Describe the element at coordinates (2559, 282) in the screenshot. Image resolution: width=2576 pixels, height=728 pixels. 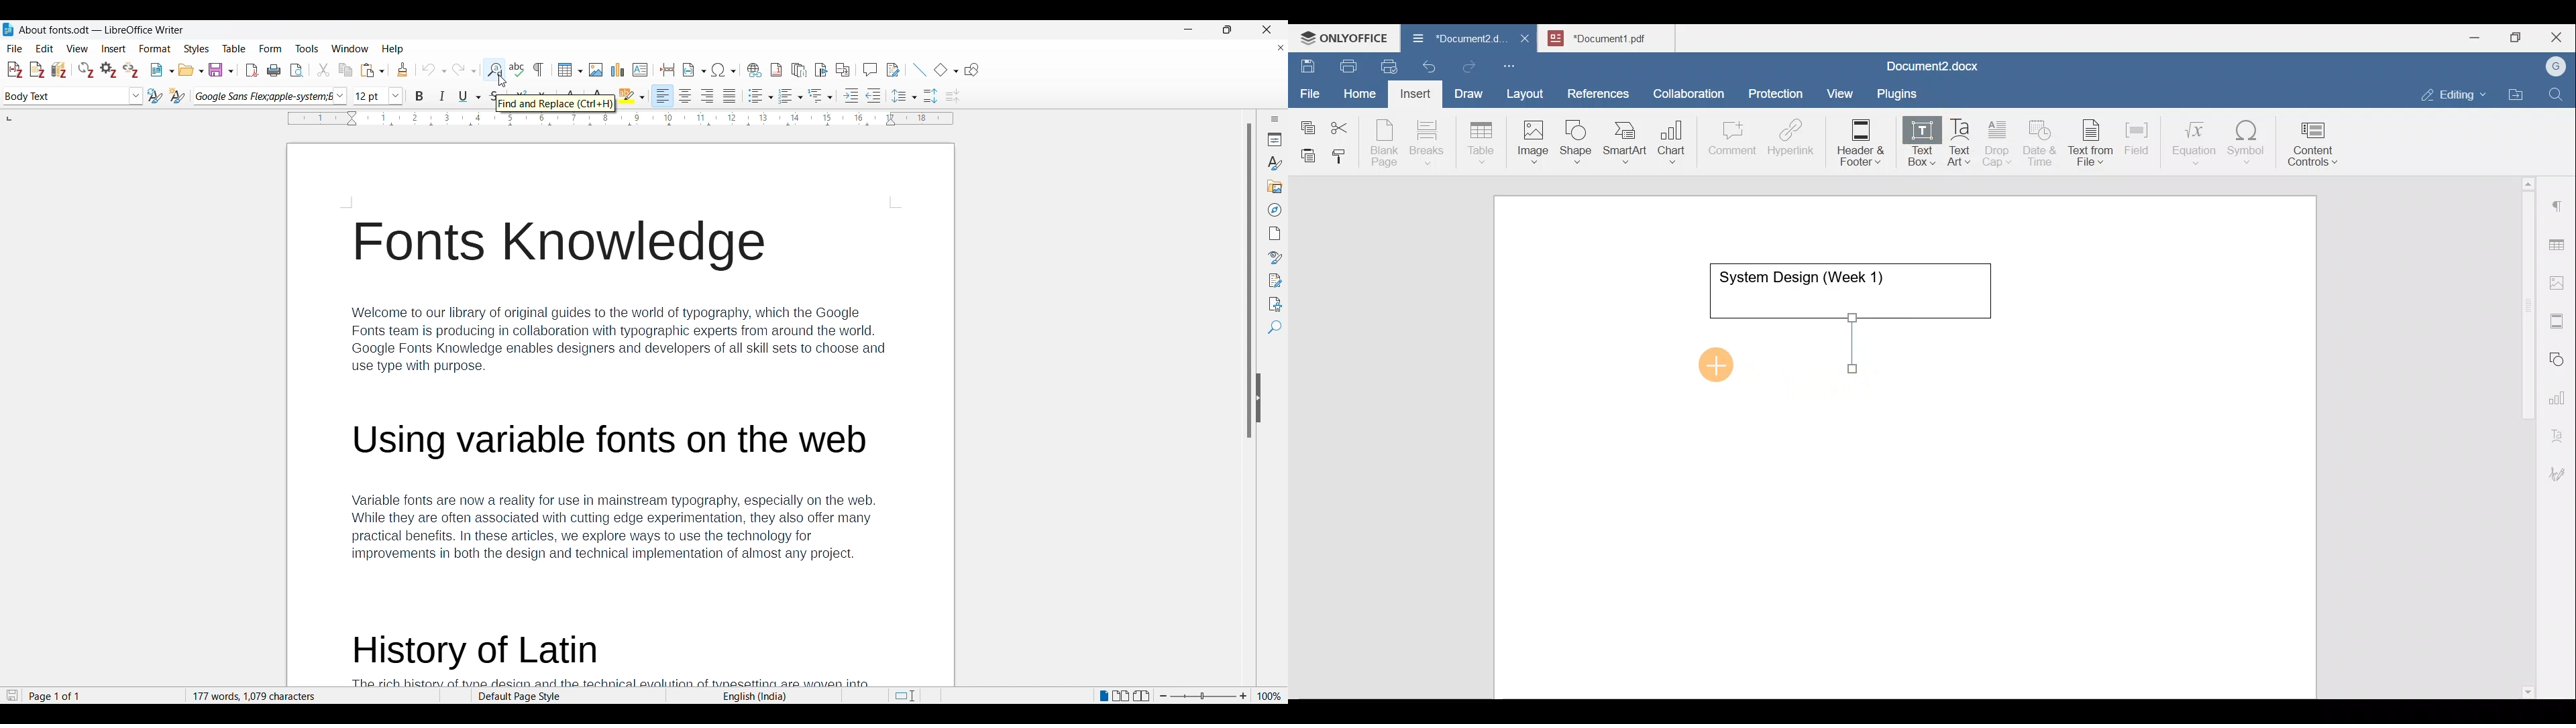
I see `Image settings` at that location.